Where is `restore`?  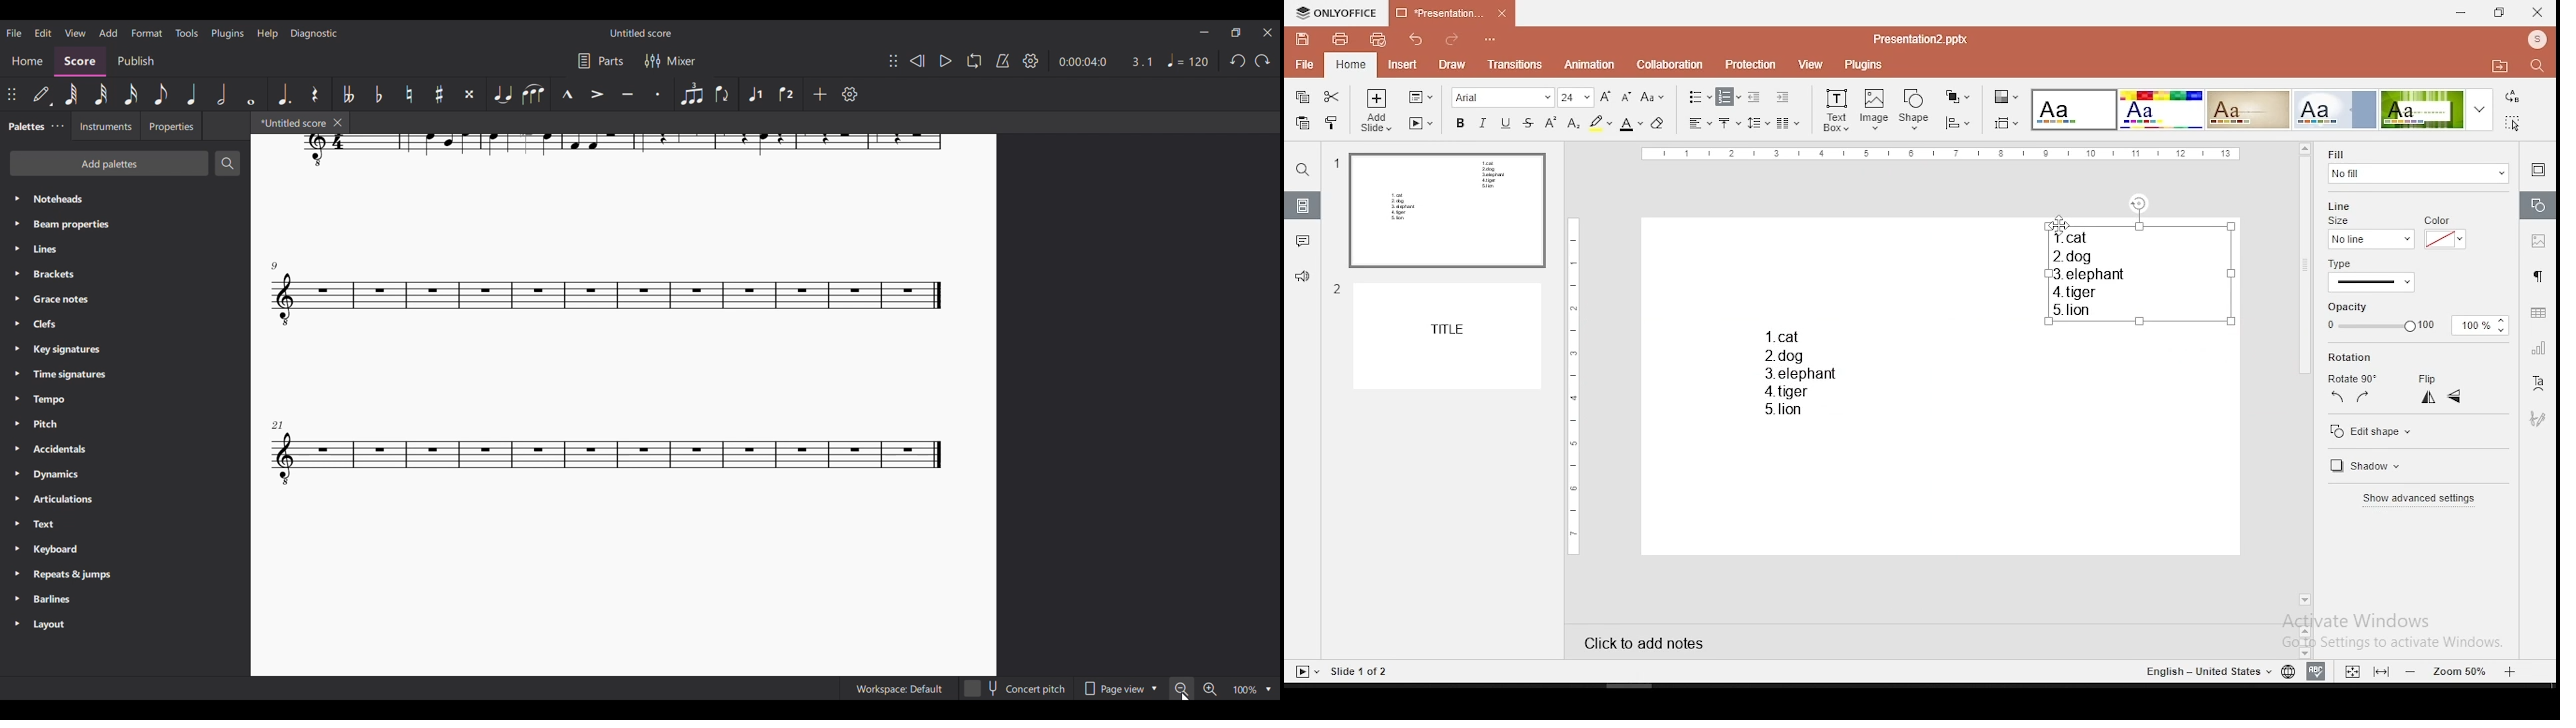
restore is located at coordinates (2500, 13).